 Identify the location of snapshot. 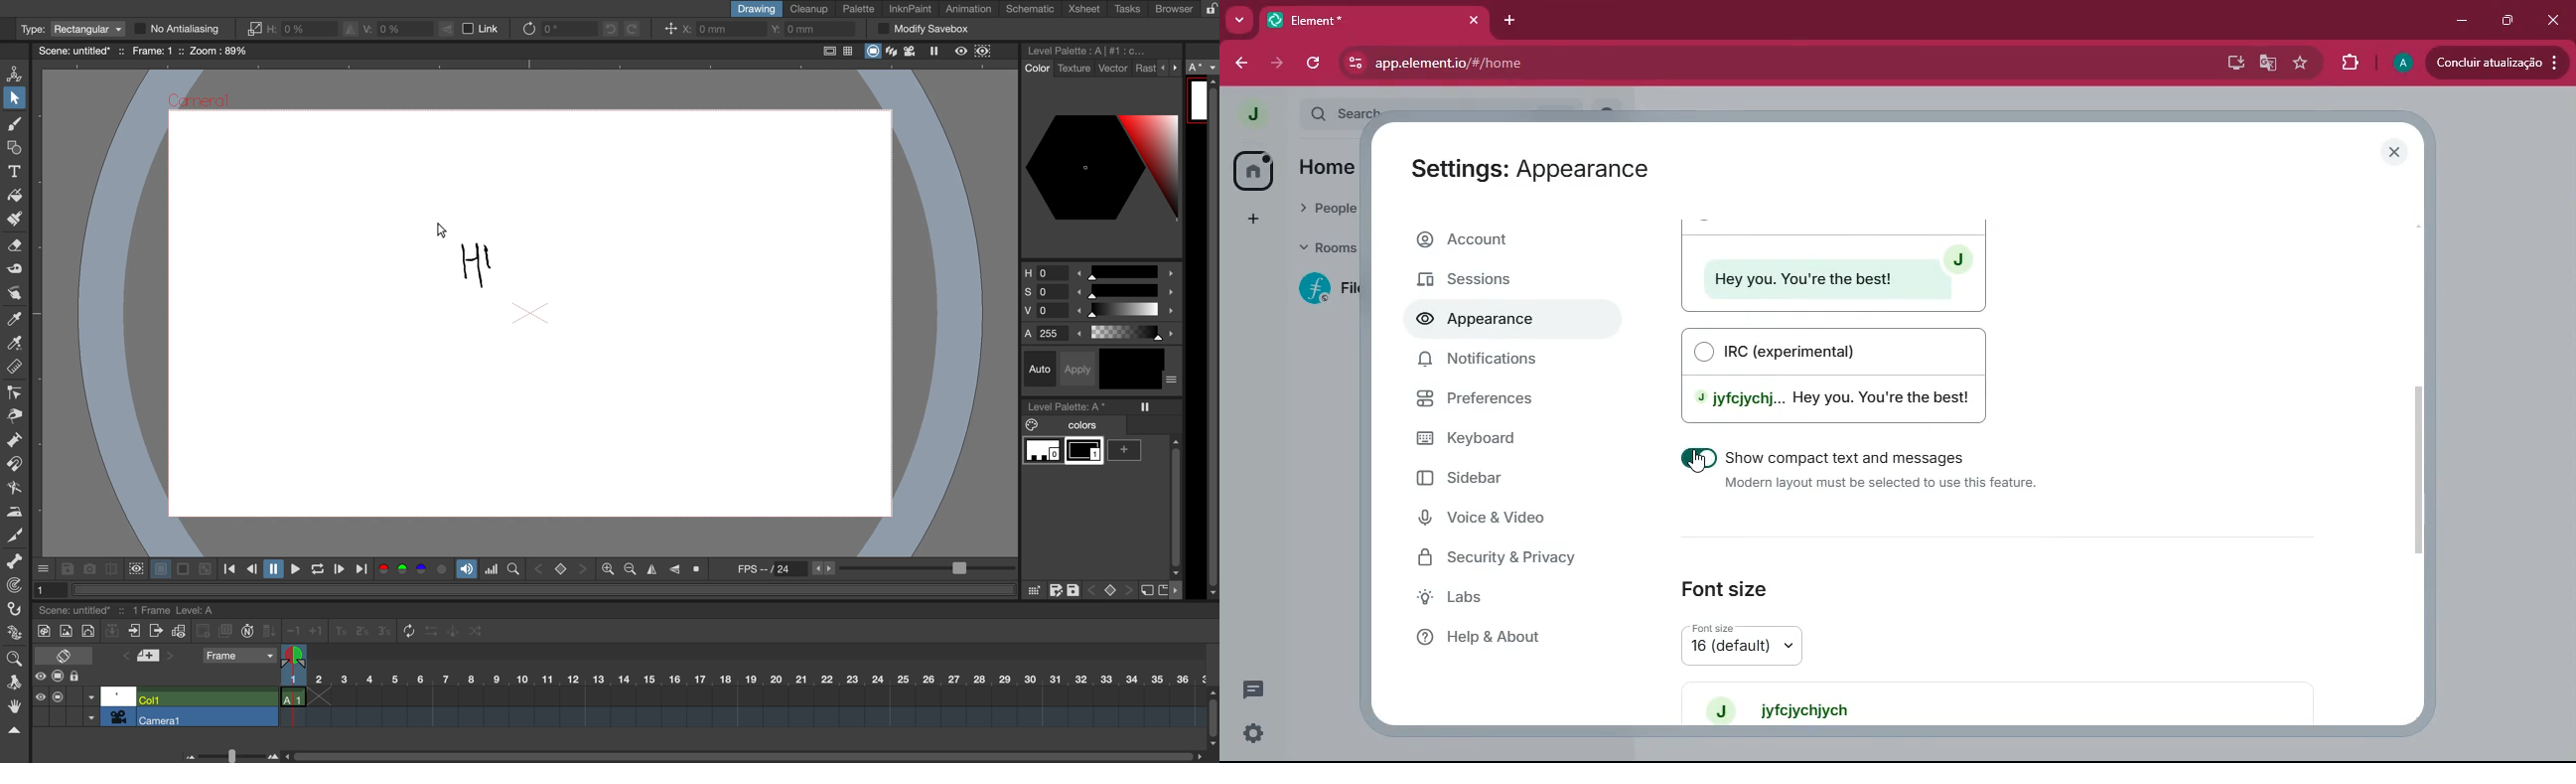
(88, 568).